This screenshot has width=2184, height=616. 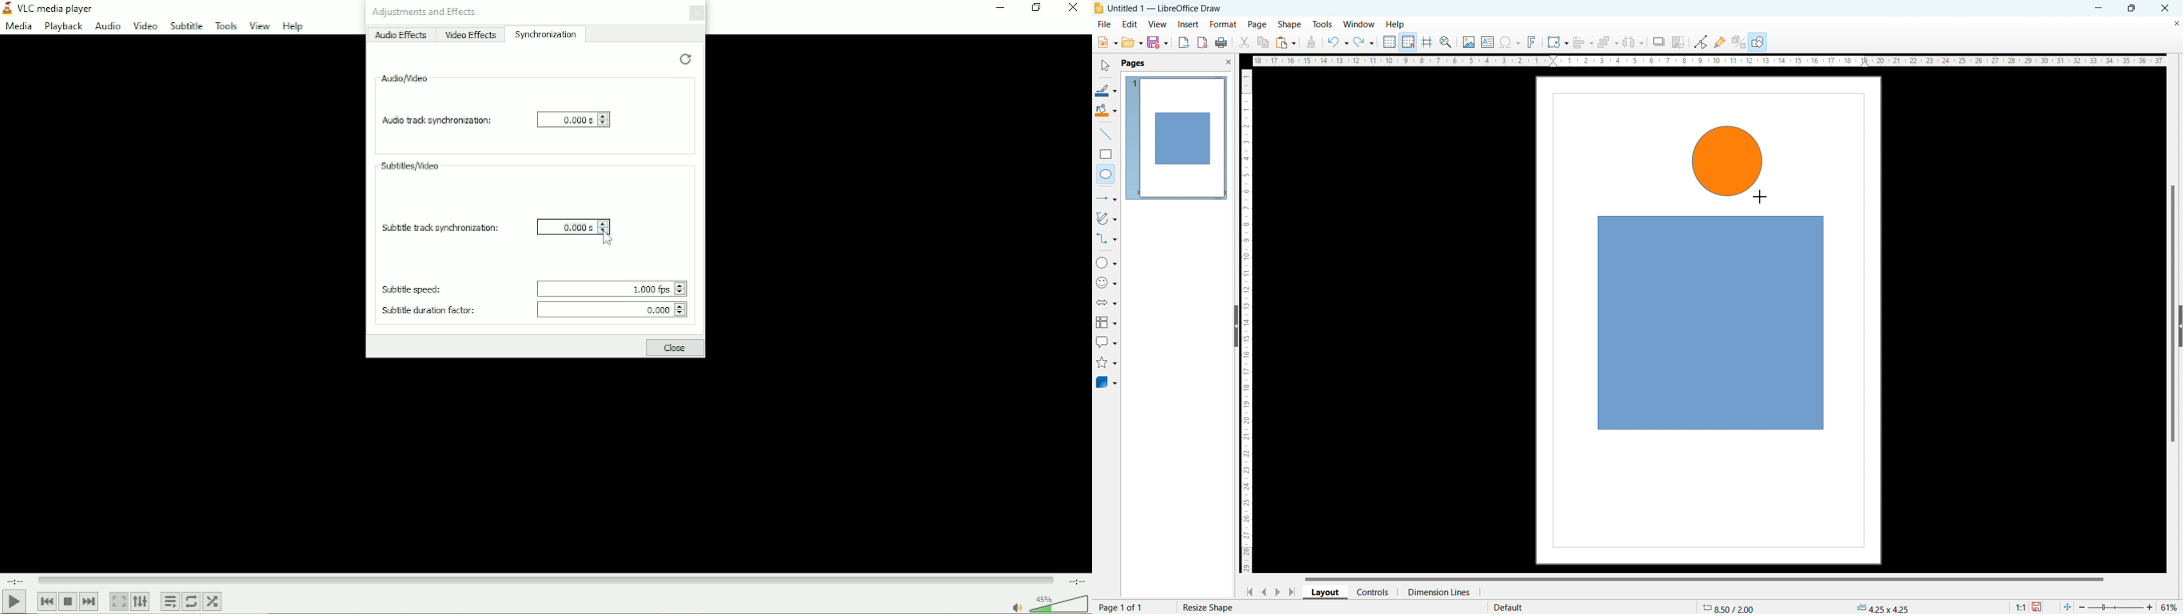 I want to click on cursor, so click(x=1761, y=197).